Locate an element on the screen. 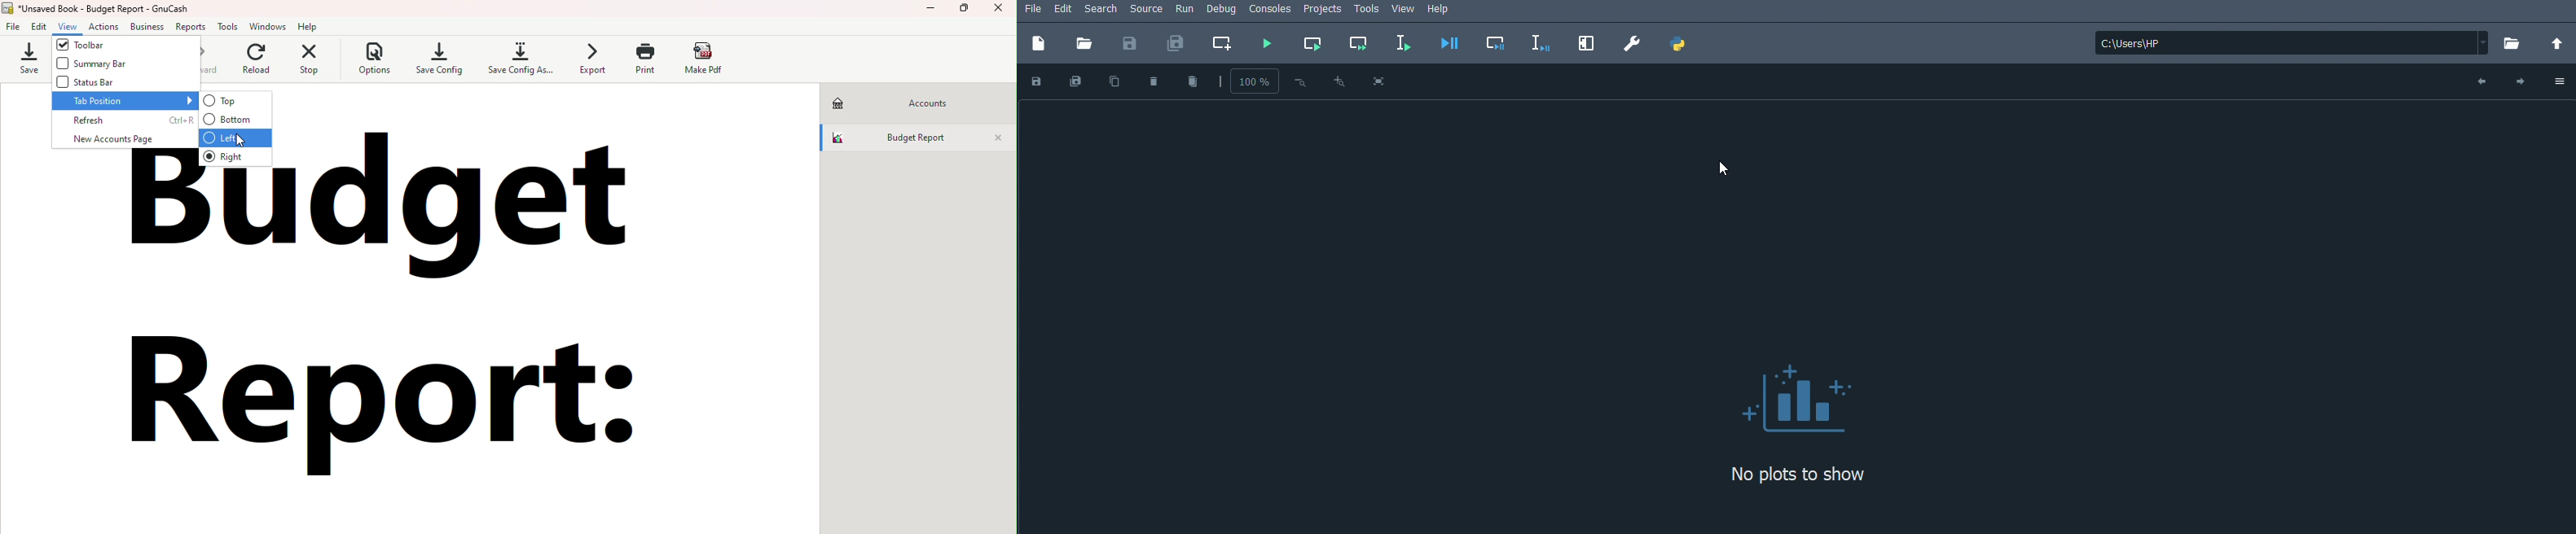  Business is located at coordinates (146, 27).